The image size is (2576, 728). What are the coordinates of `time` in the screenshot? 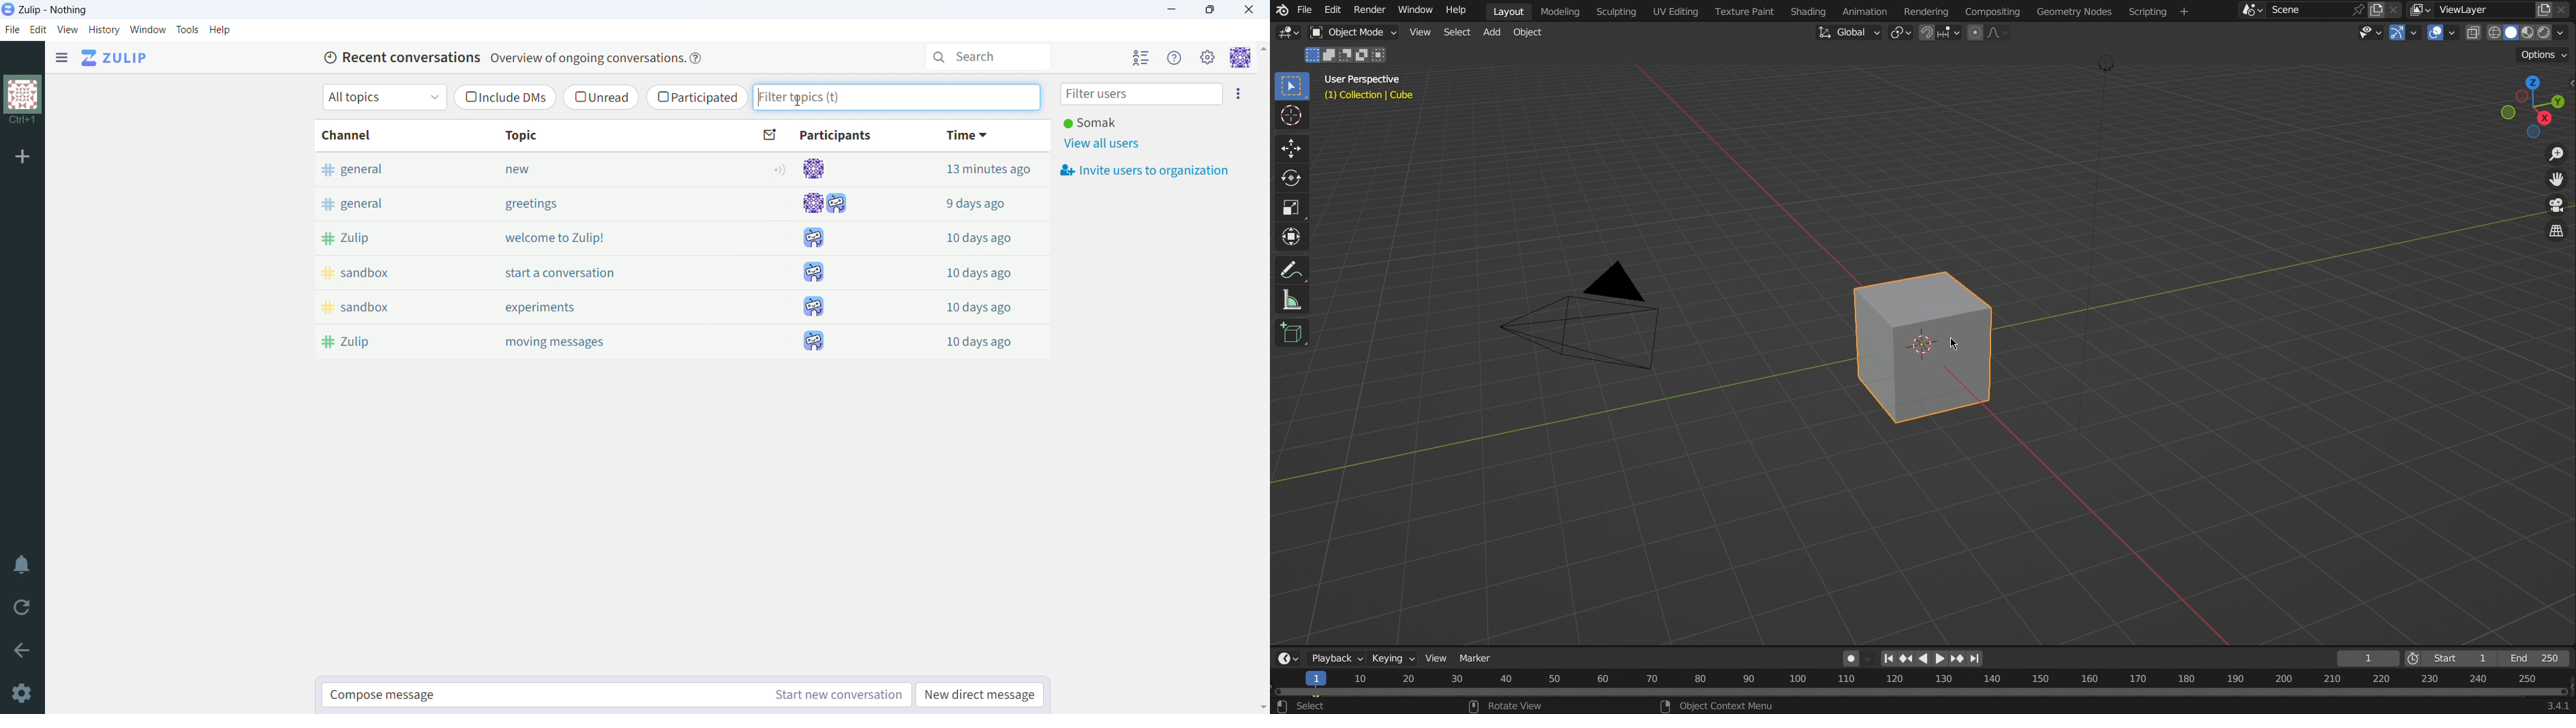 It's located at (967, 136).